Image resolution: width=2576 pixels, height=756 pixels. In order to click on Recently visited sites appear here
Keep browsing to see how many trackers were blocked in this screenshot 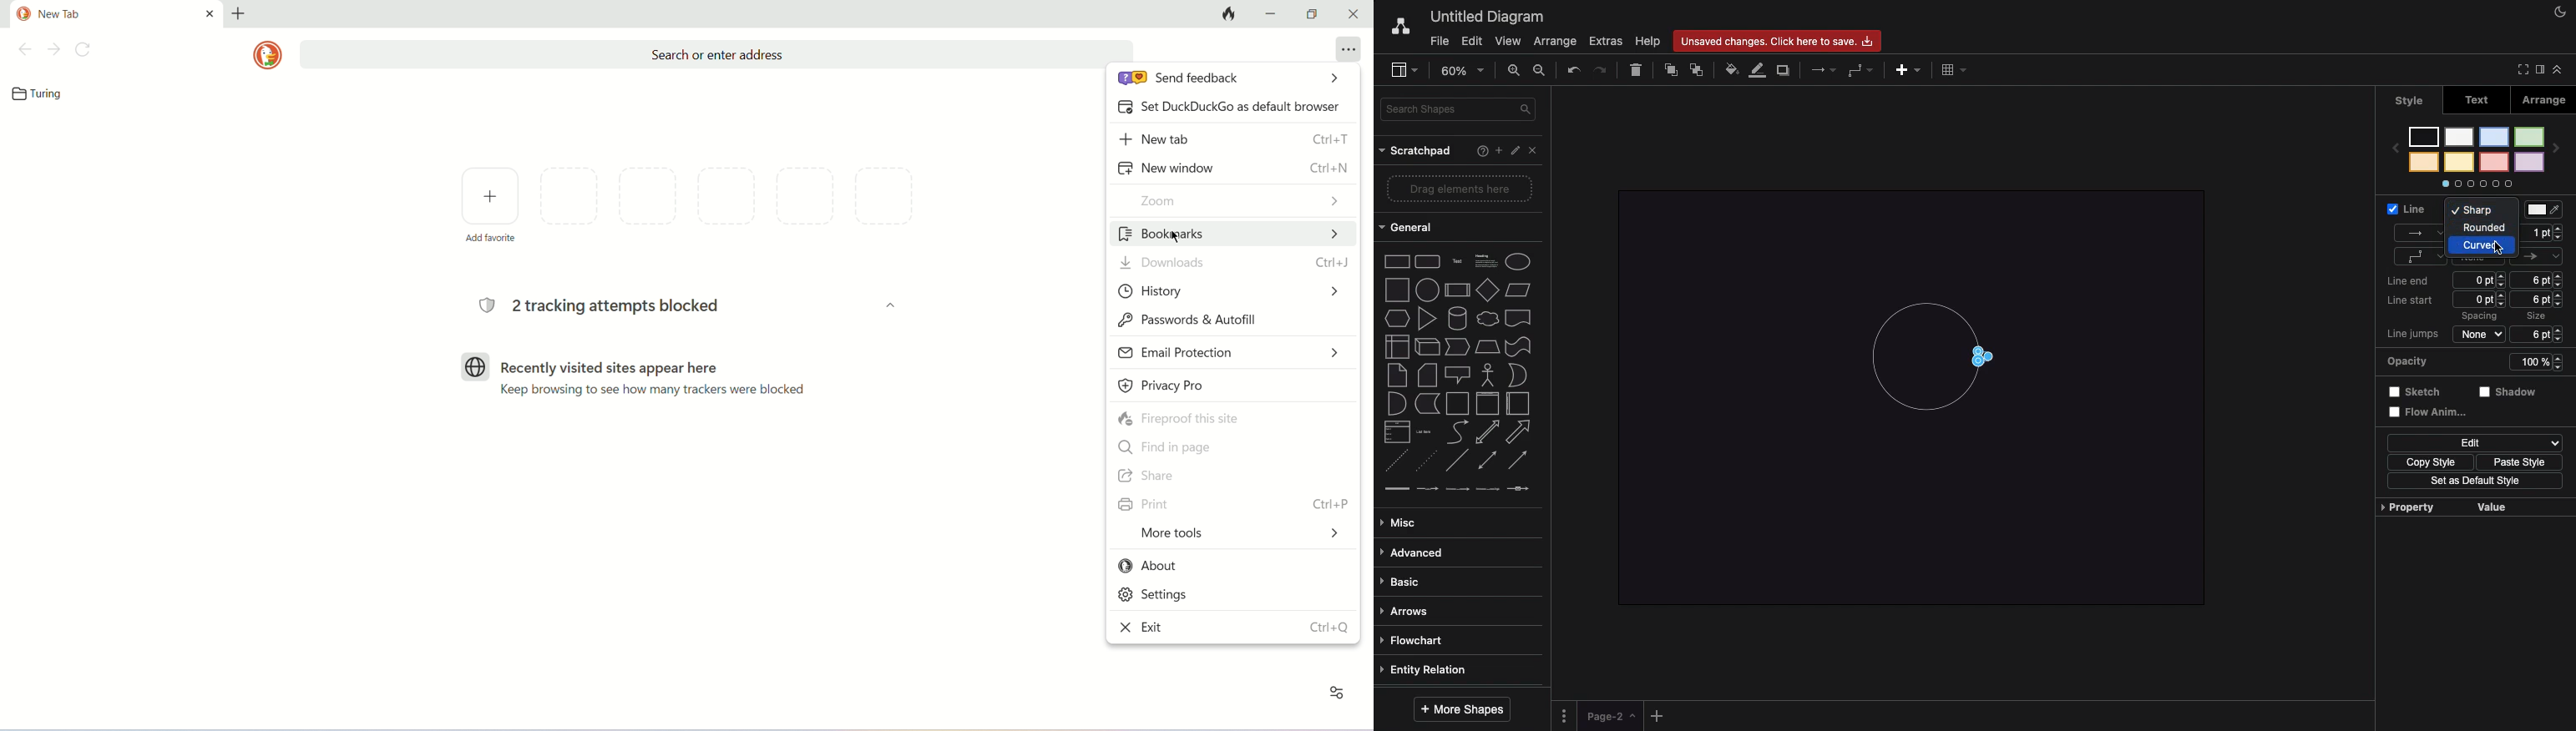, I will do `click(659, 377)`.